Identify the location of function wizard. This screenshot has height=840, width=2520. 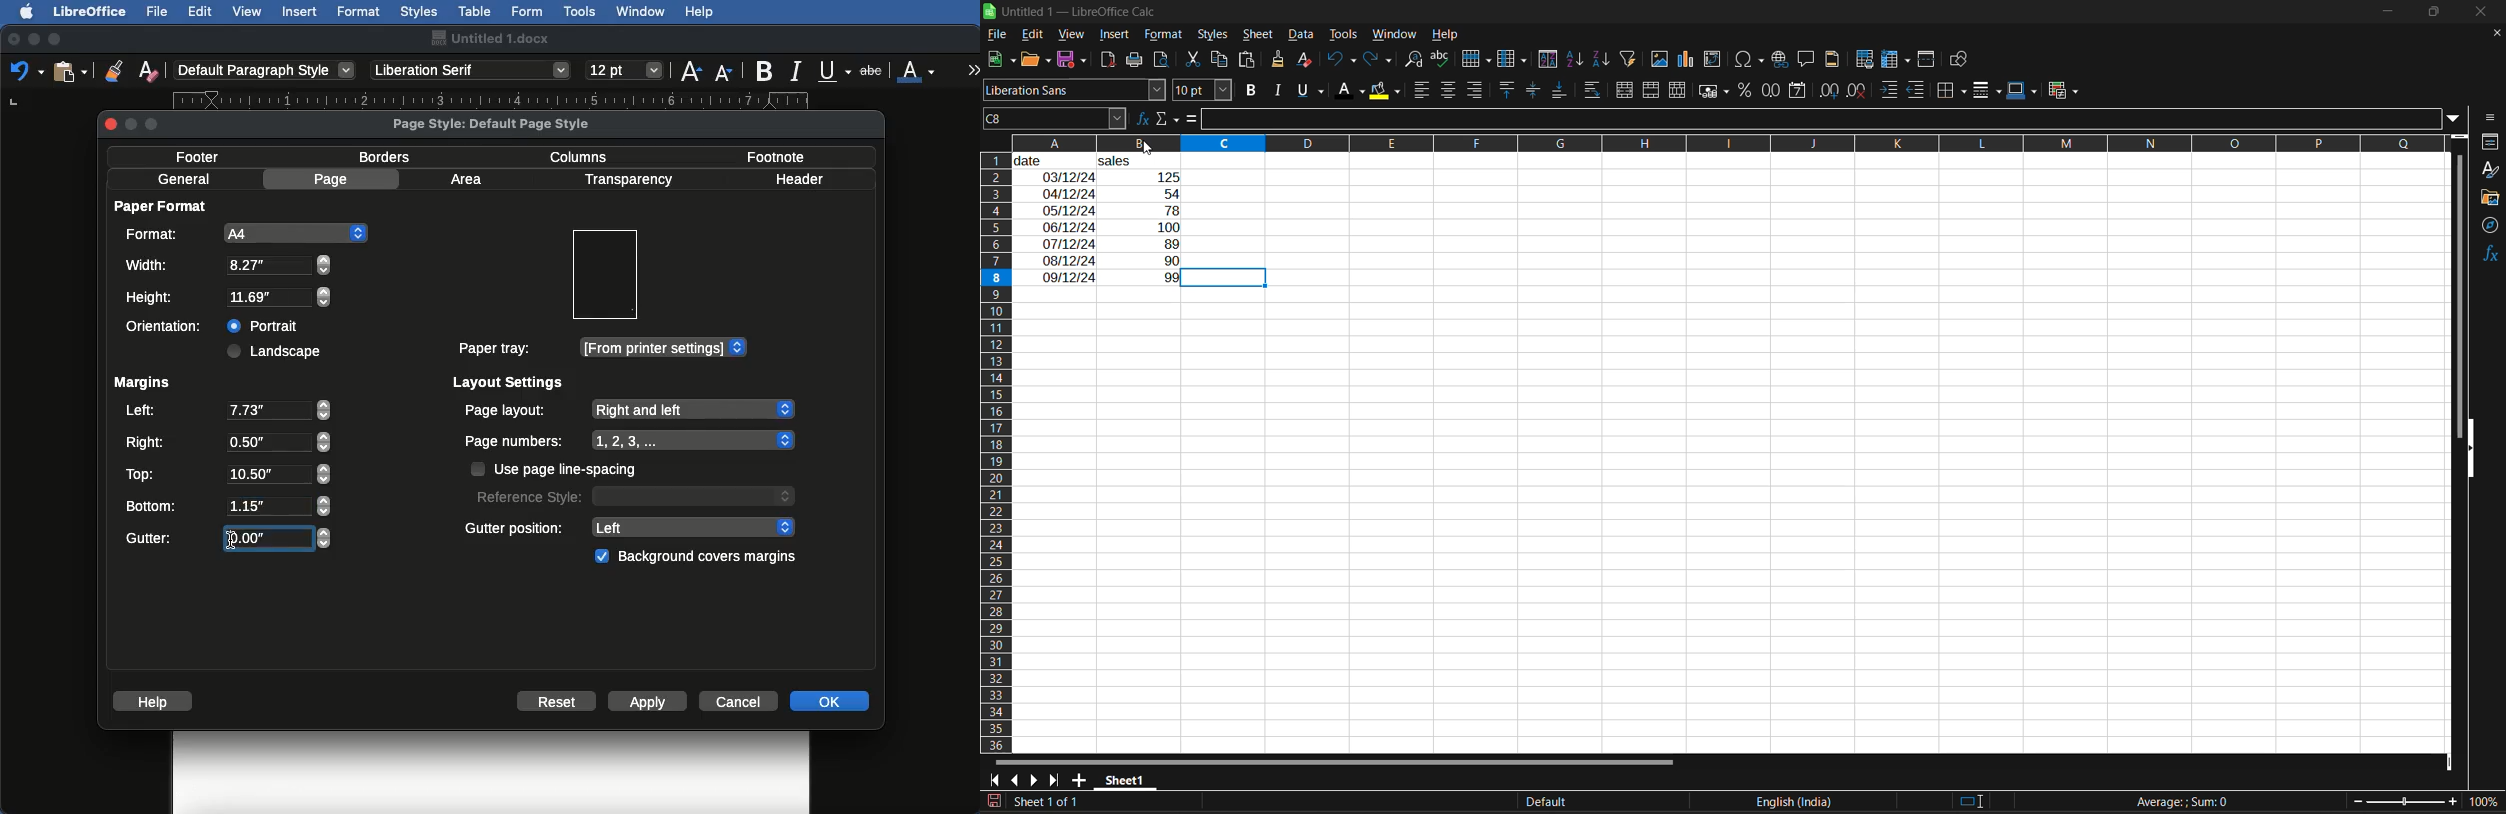
(1140, 118).